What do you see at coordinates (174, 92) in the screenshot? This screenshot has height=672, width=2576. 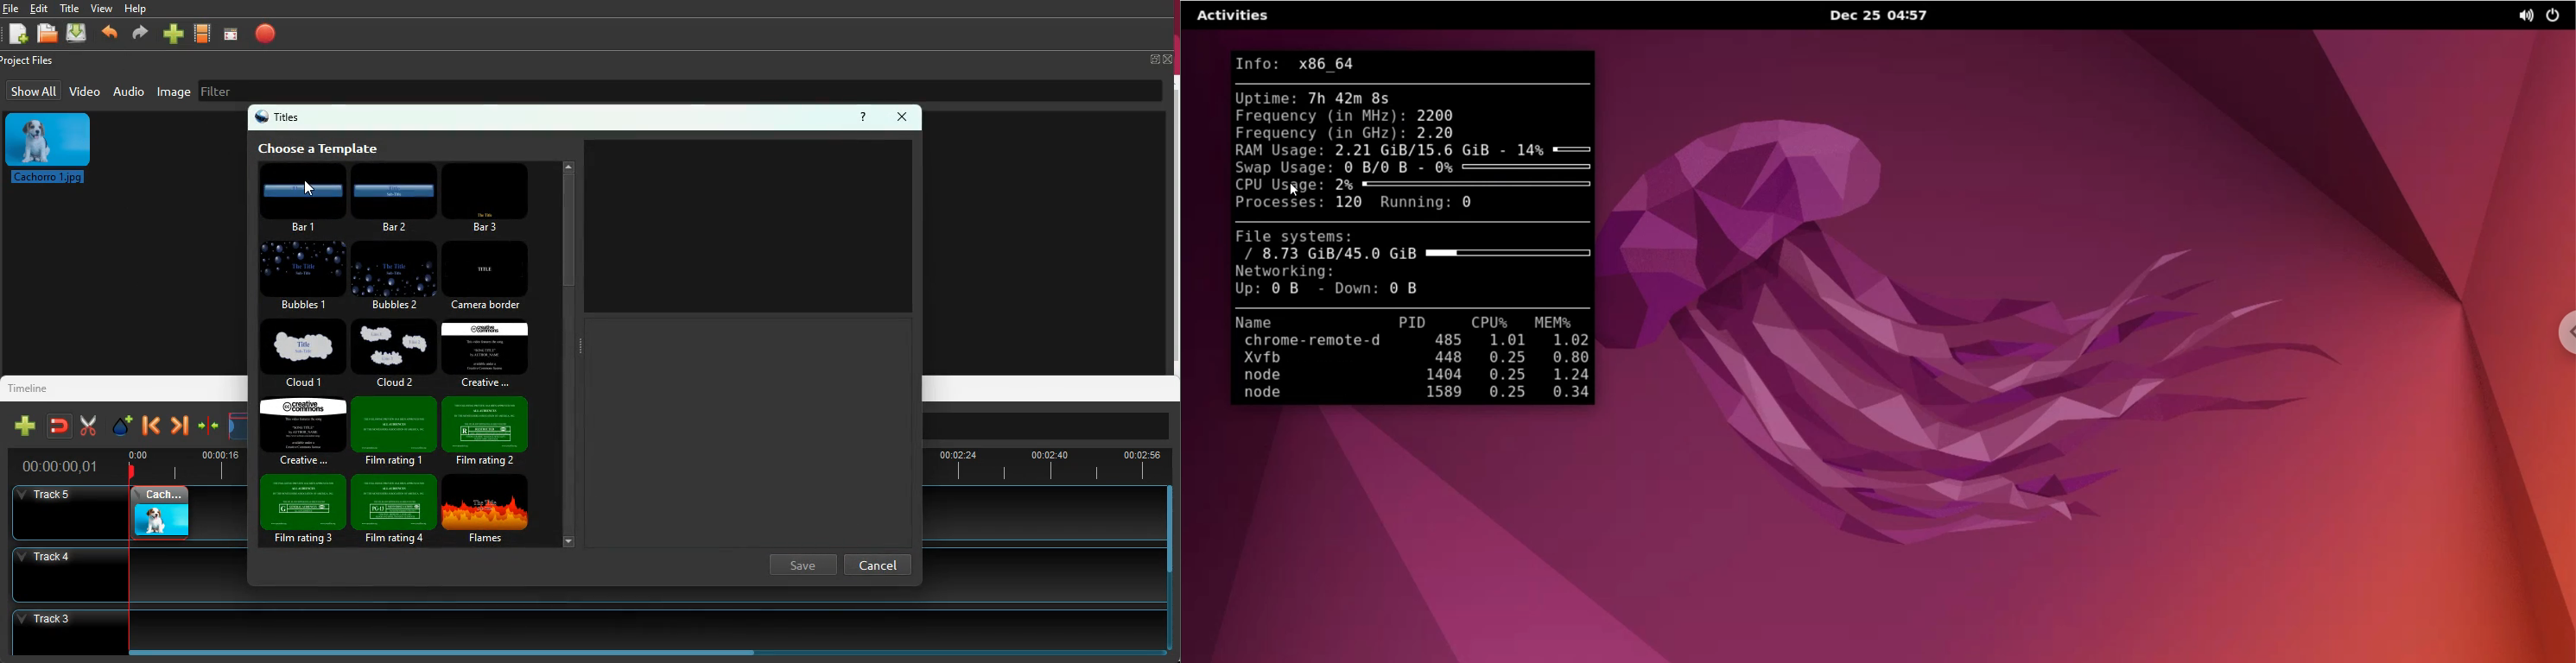 I see `image` at bounding box center [174, 92].